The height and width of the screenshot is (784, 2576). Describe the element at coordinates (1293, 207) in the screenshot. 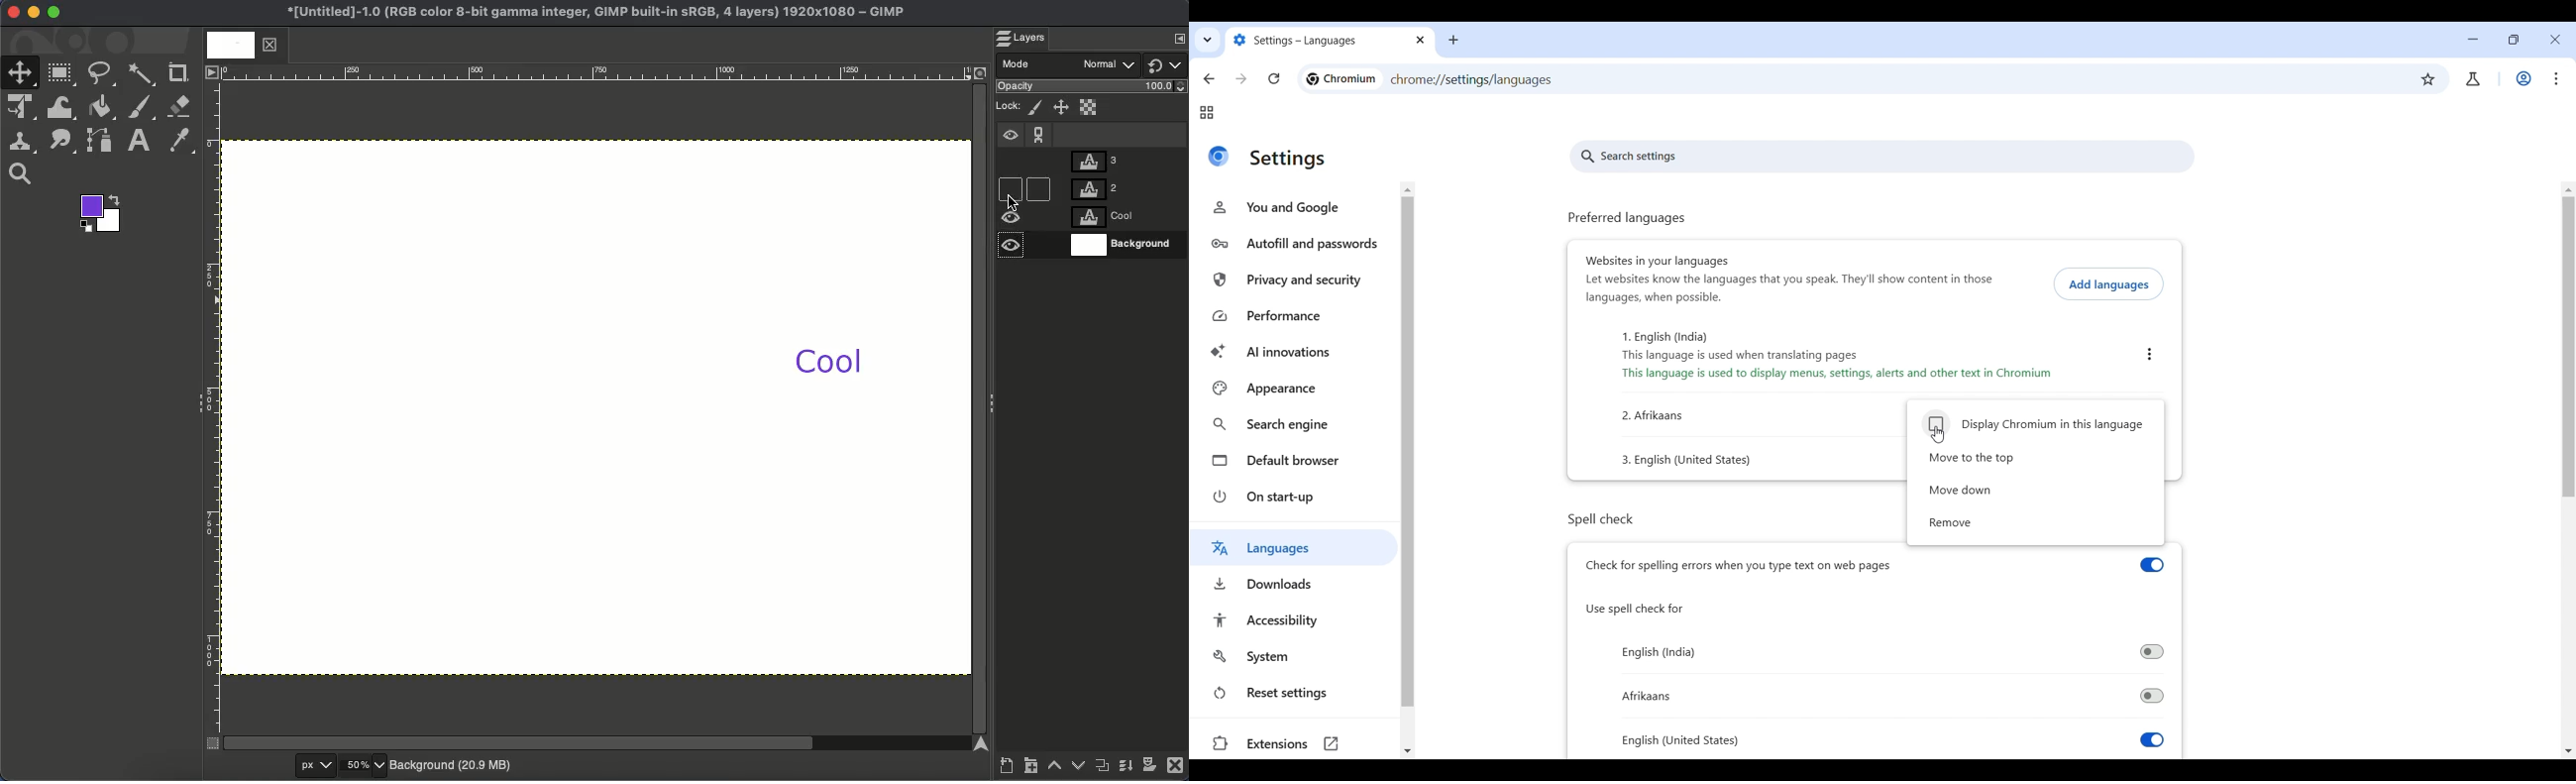

I see `You and Google` at that location.